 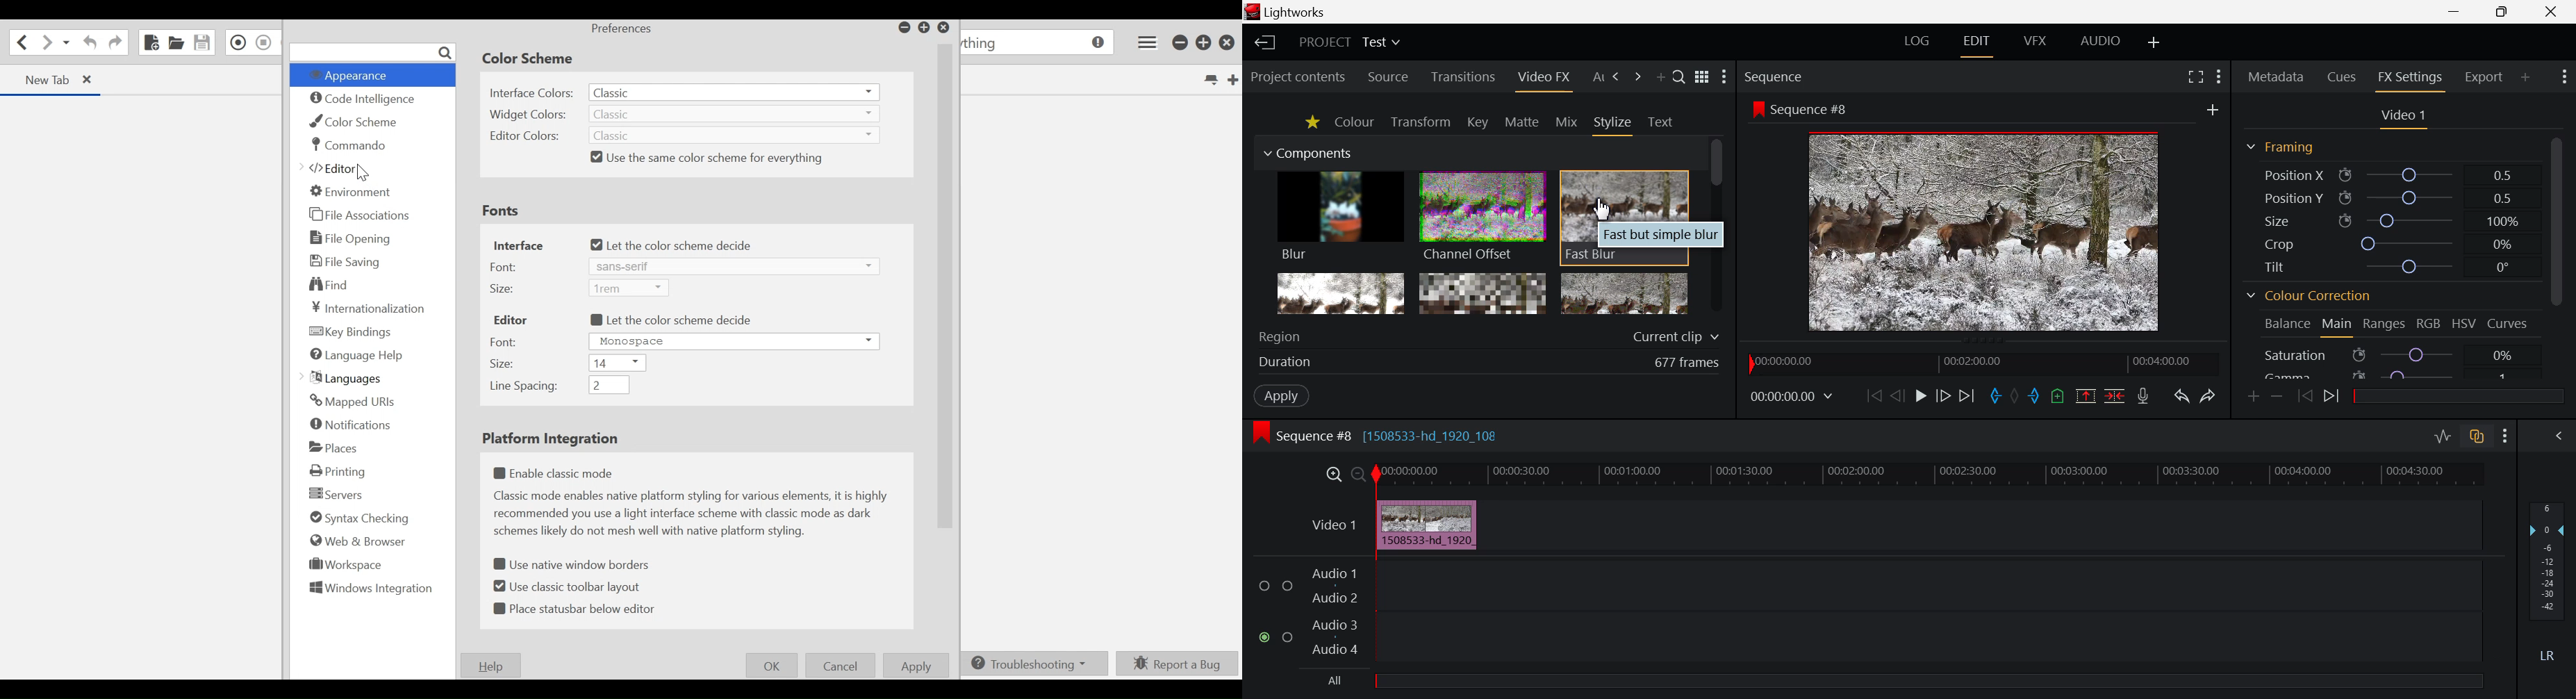 I want to click on Decibel Level, so click(x=2548, y=584).